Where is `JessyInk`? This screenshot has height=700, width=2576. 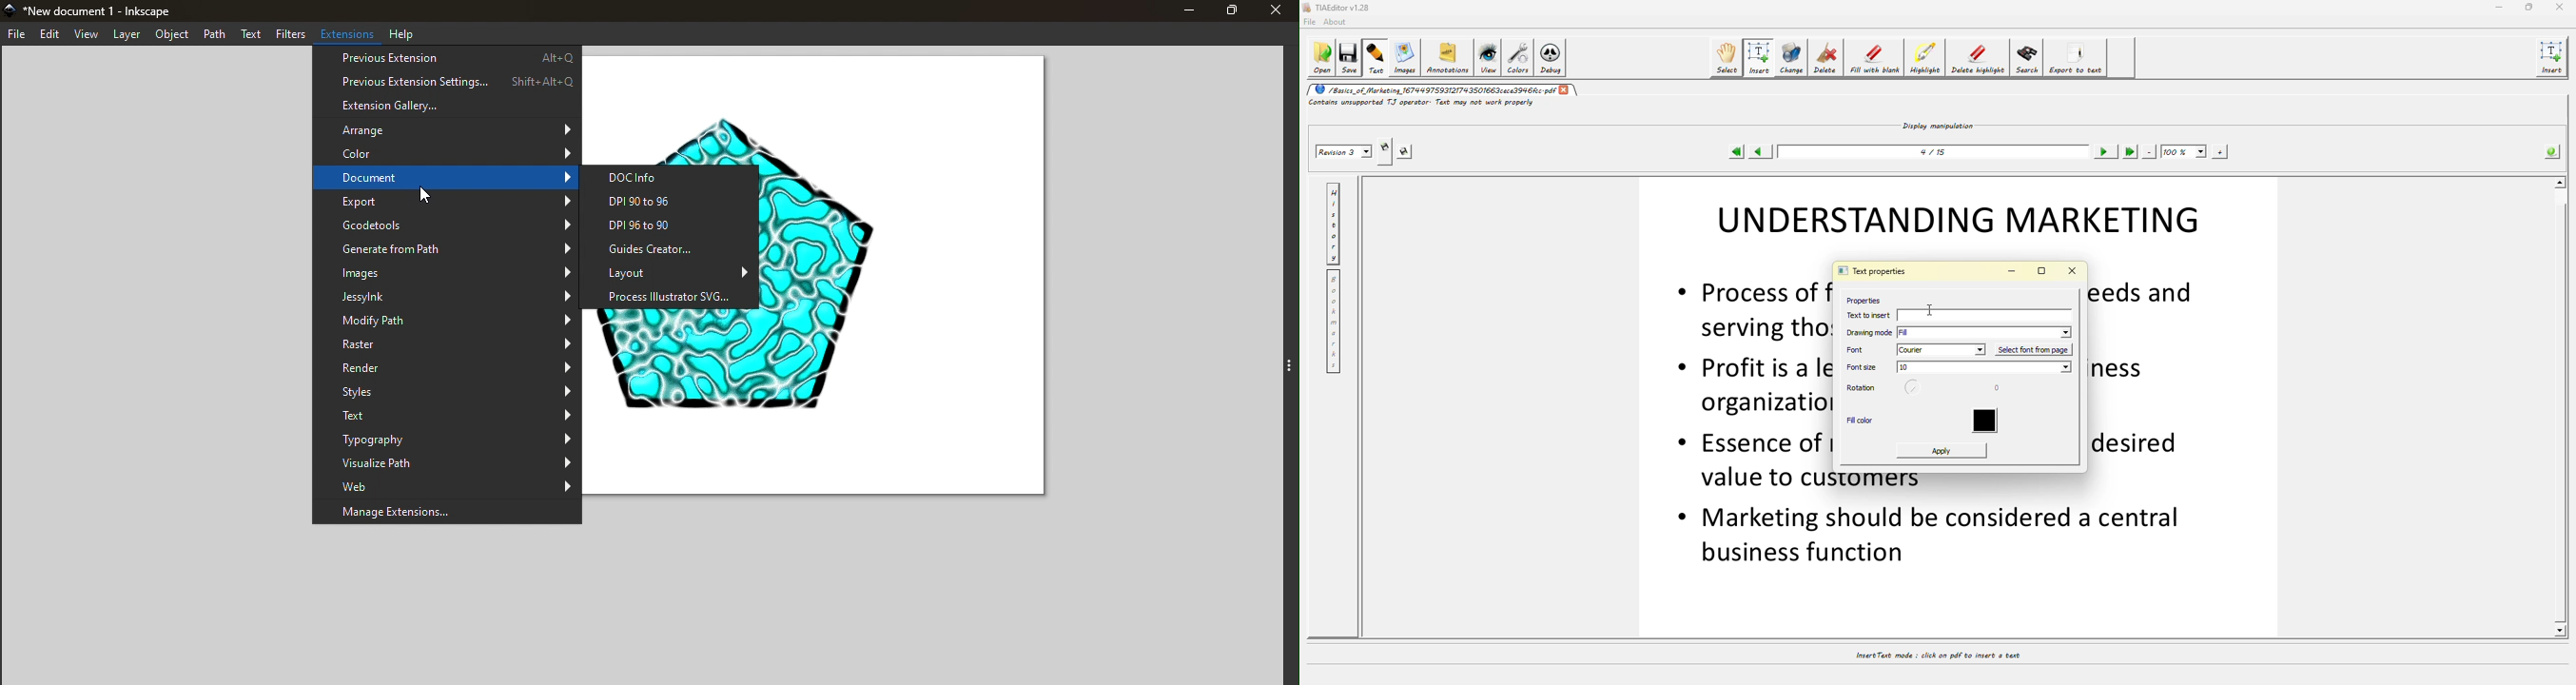 JessyInk is located at coordinates (445, 296).